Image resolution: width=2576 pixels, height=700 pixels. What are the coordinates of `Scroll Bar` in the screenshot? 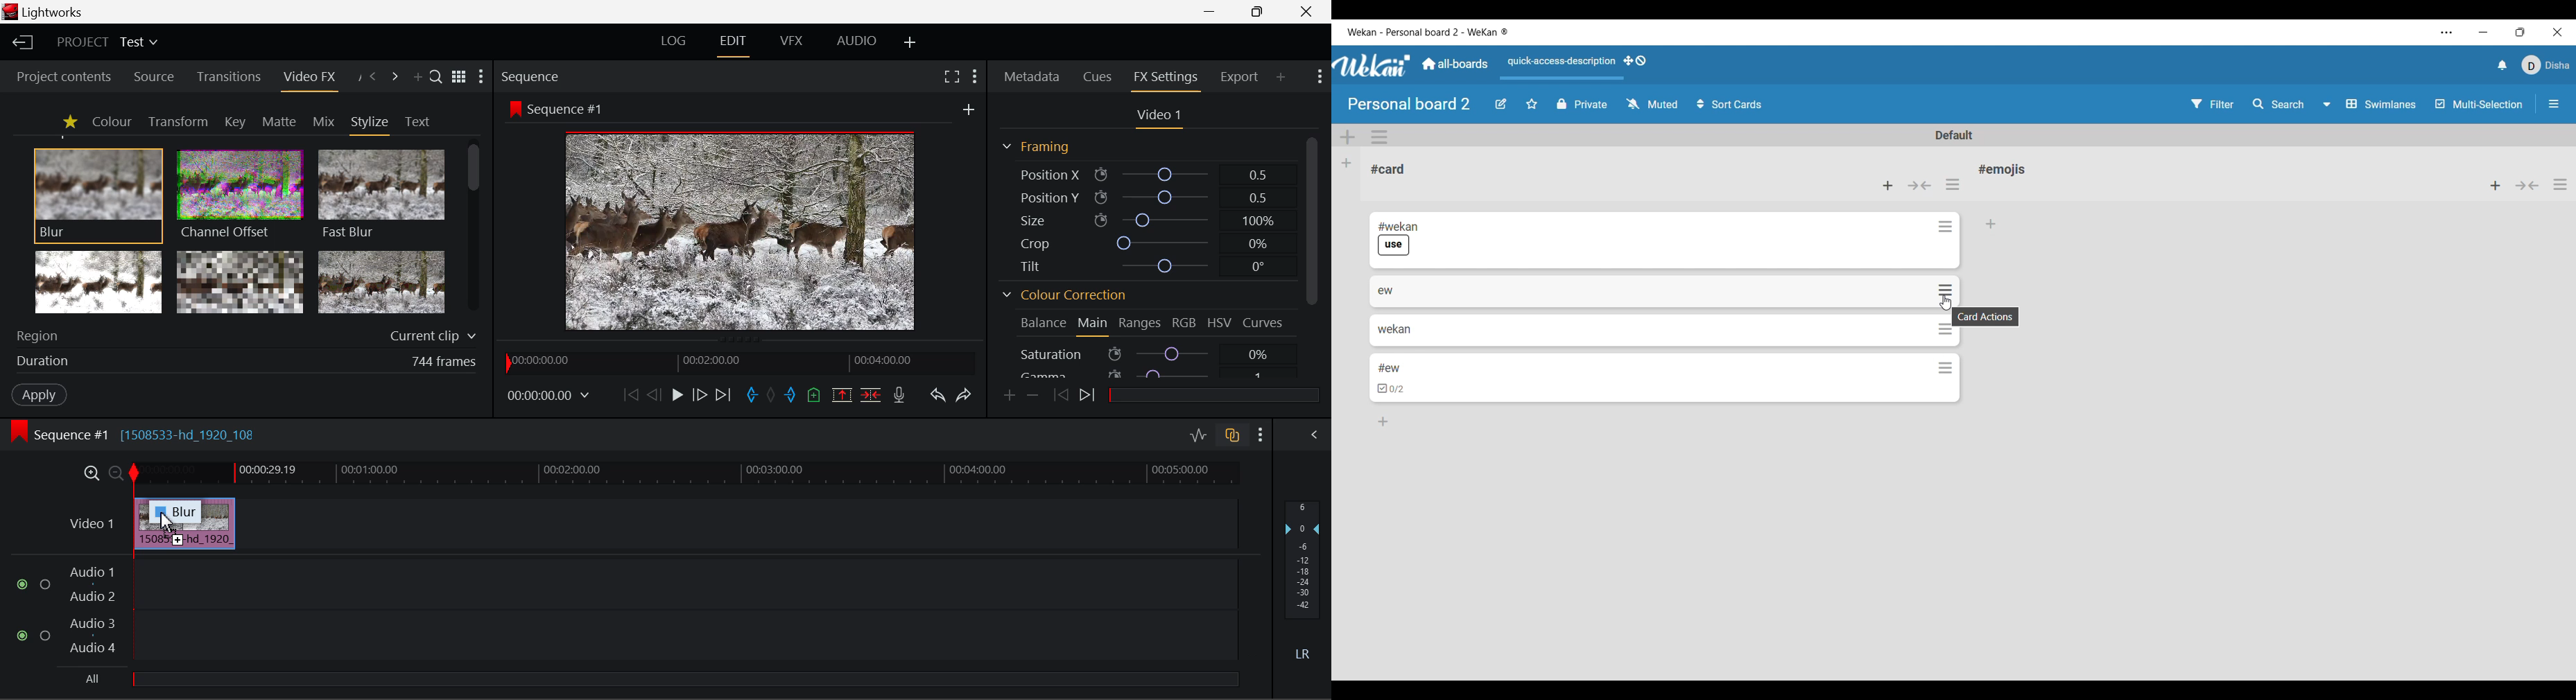 It's located at (476, 231).